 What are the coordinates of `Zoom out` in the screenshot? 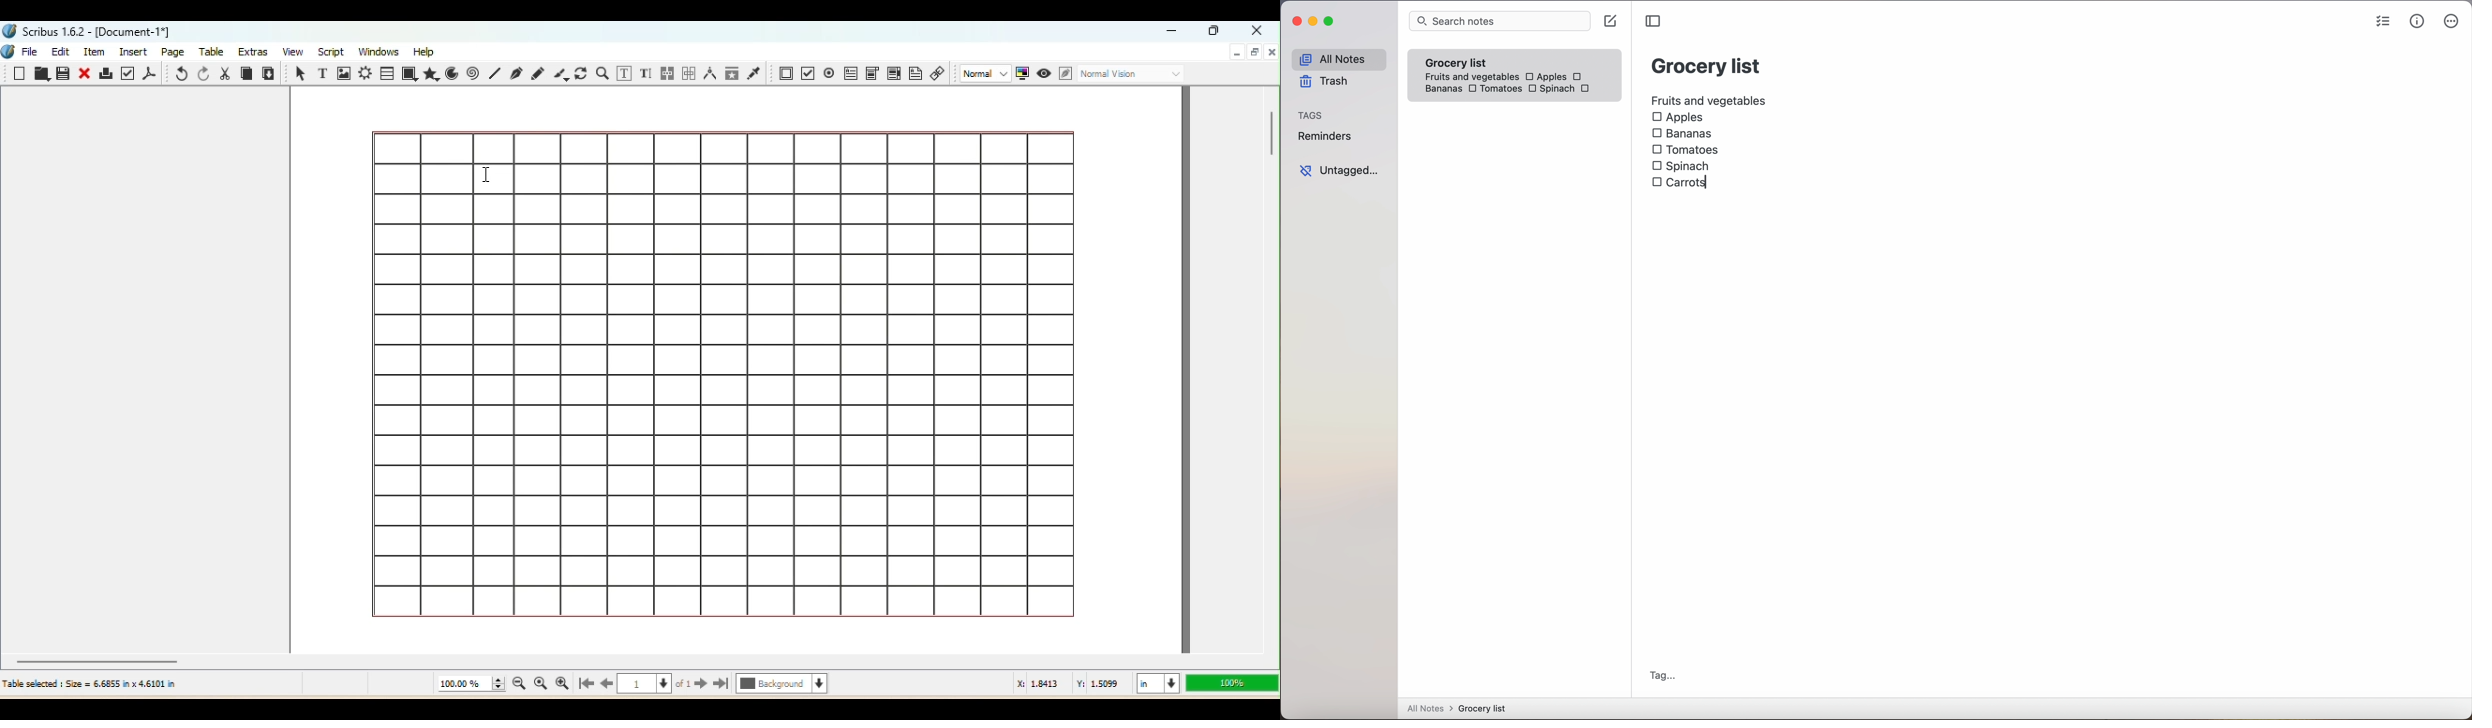 It's located at (516, 686).